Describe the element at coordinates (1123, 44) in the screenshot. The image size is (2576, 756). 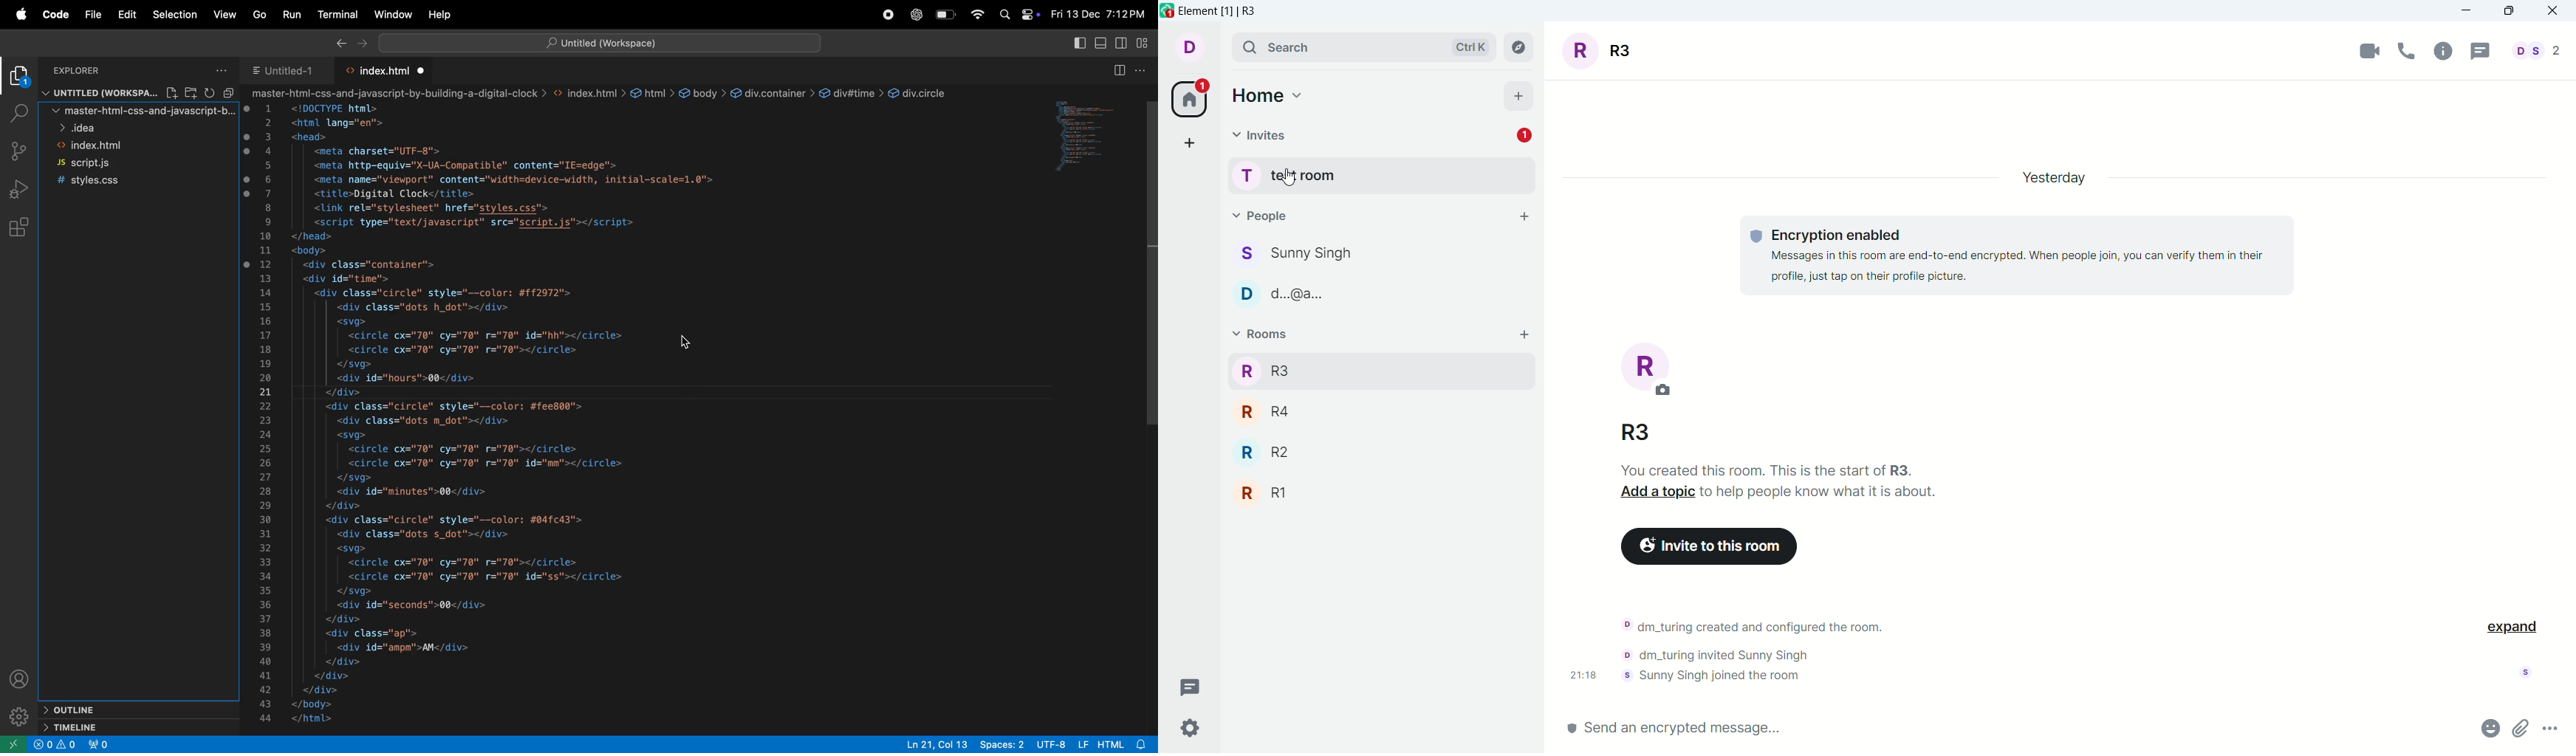
I see `toggle secondary side bar` at that location.